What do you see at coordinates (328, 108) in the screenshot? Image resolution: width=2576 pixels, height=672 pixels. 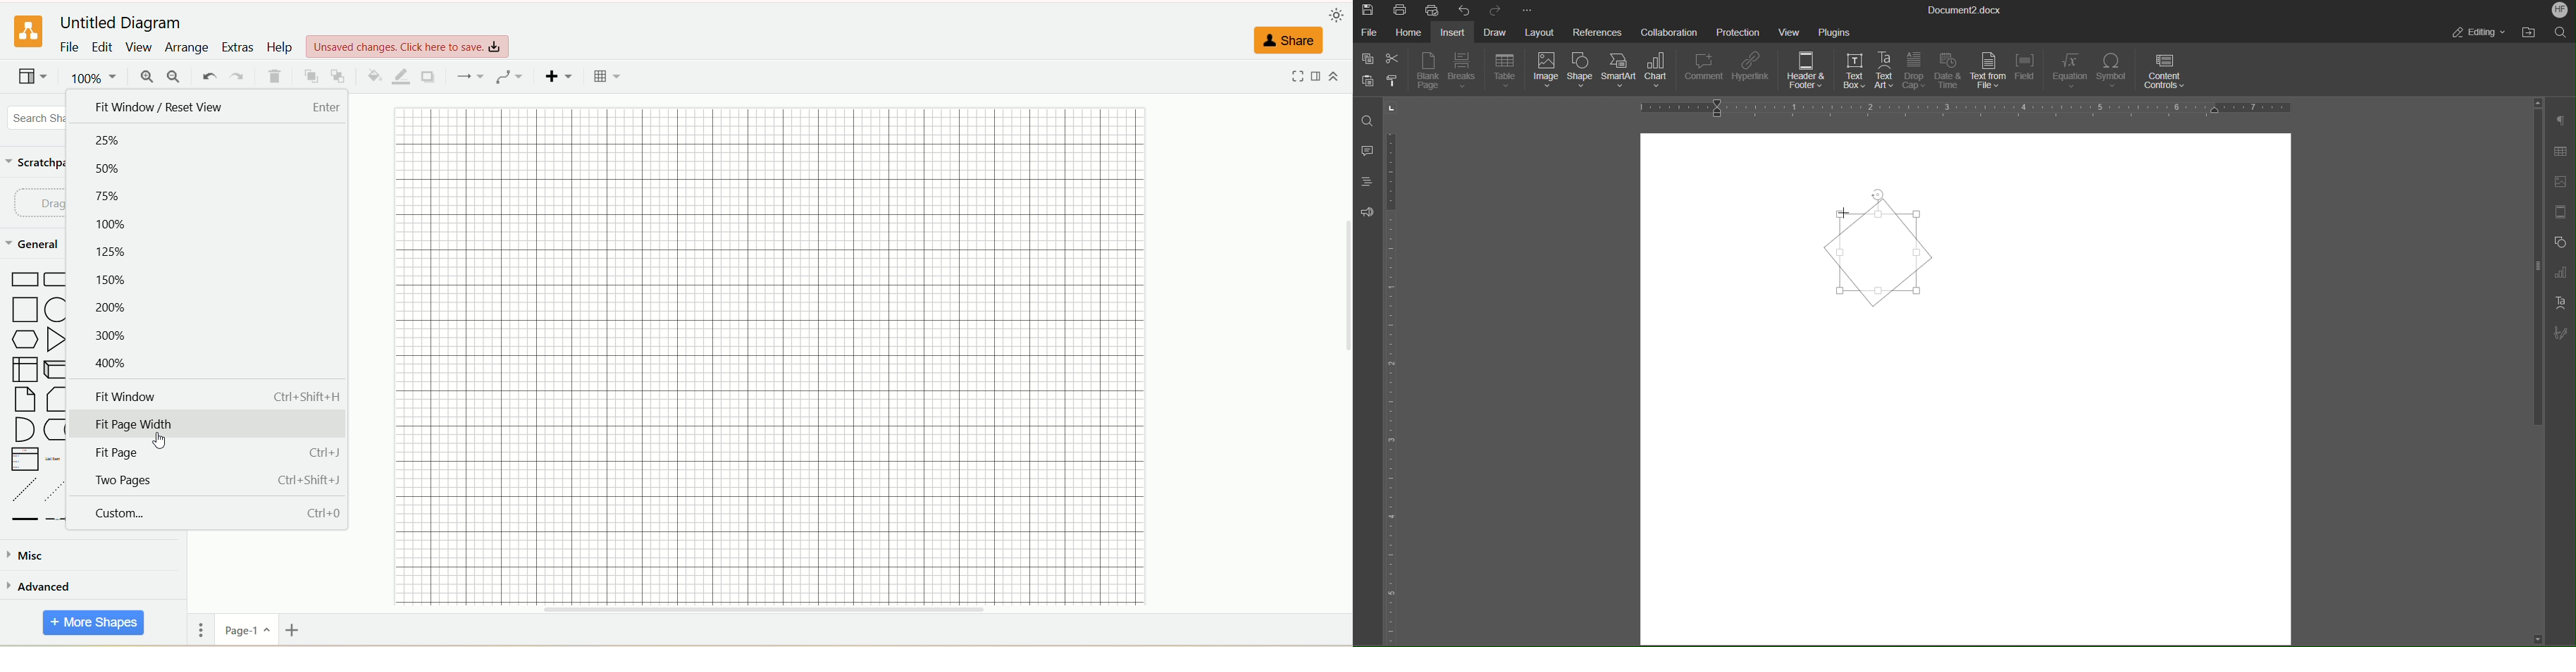 I see `enter` at bounding box center [328, 108].